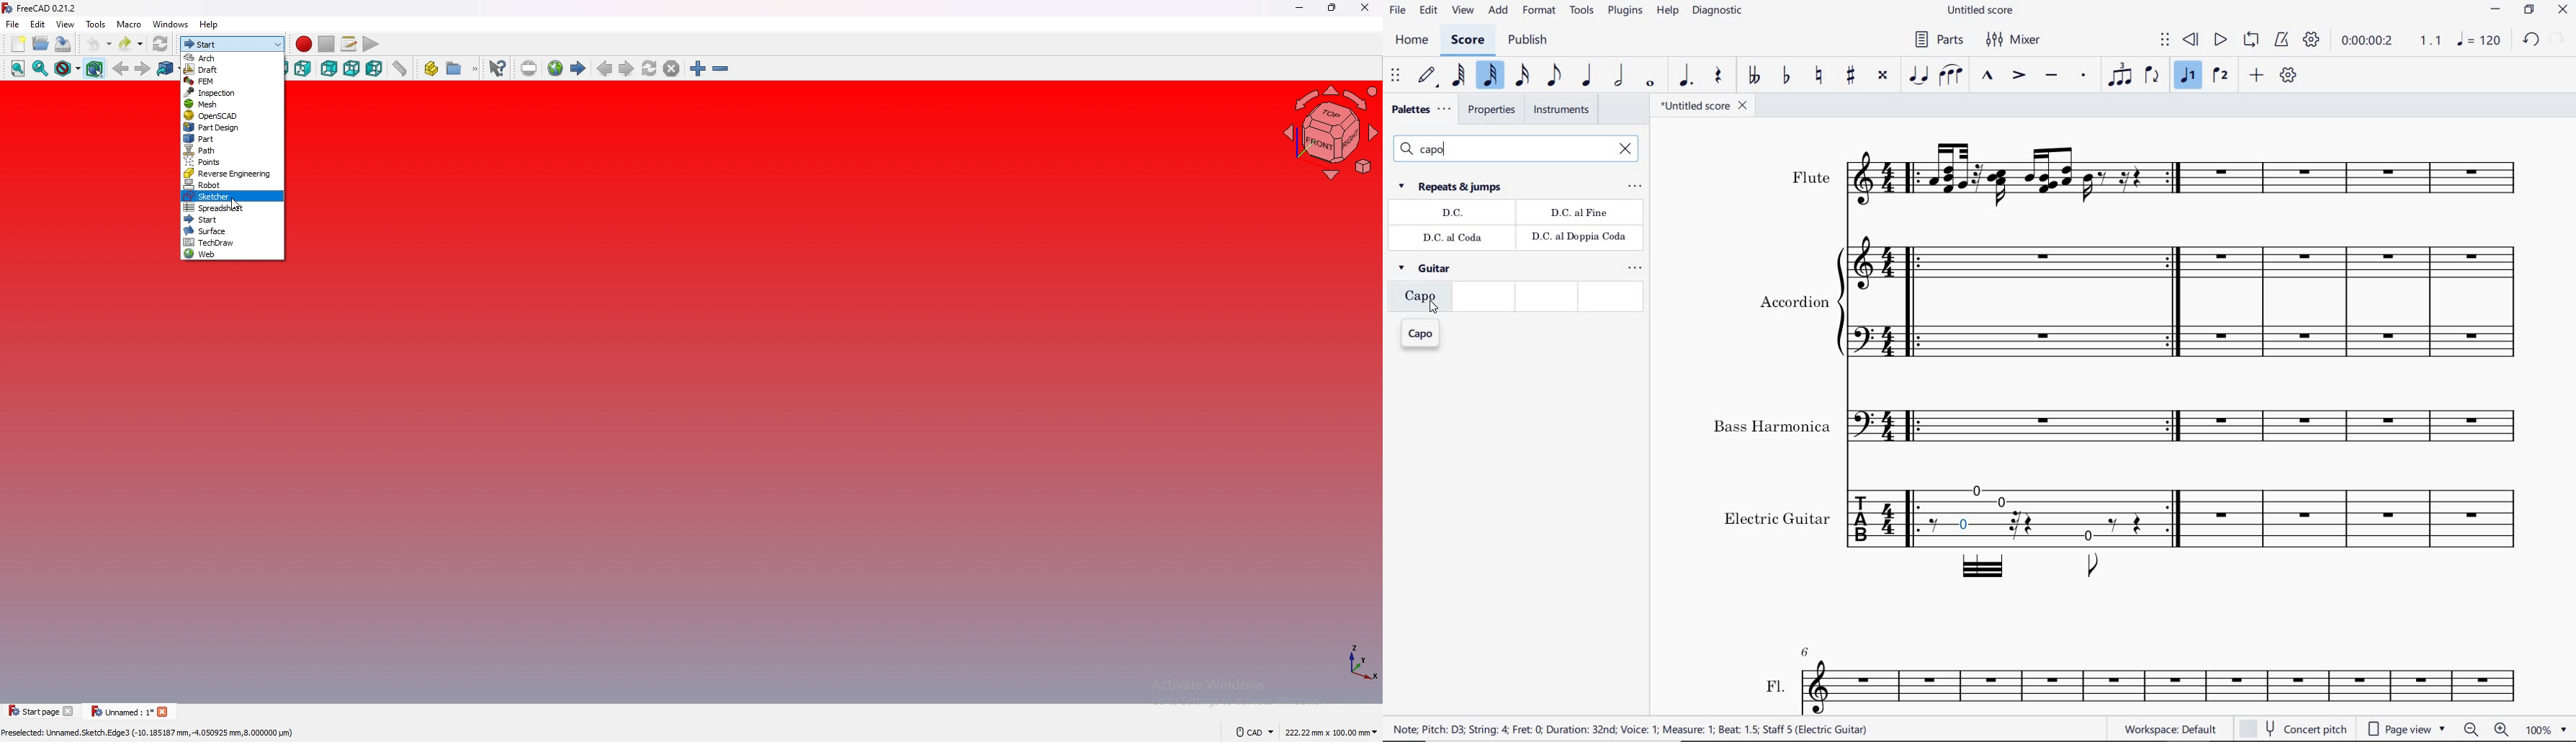 Image resolution: width=2576 pixels, height=756 pixels. What do you see at coordinates (1626, 150) in the screenshot?
I see `remove` at bounding box center [1626, 150].